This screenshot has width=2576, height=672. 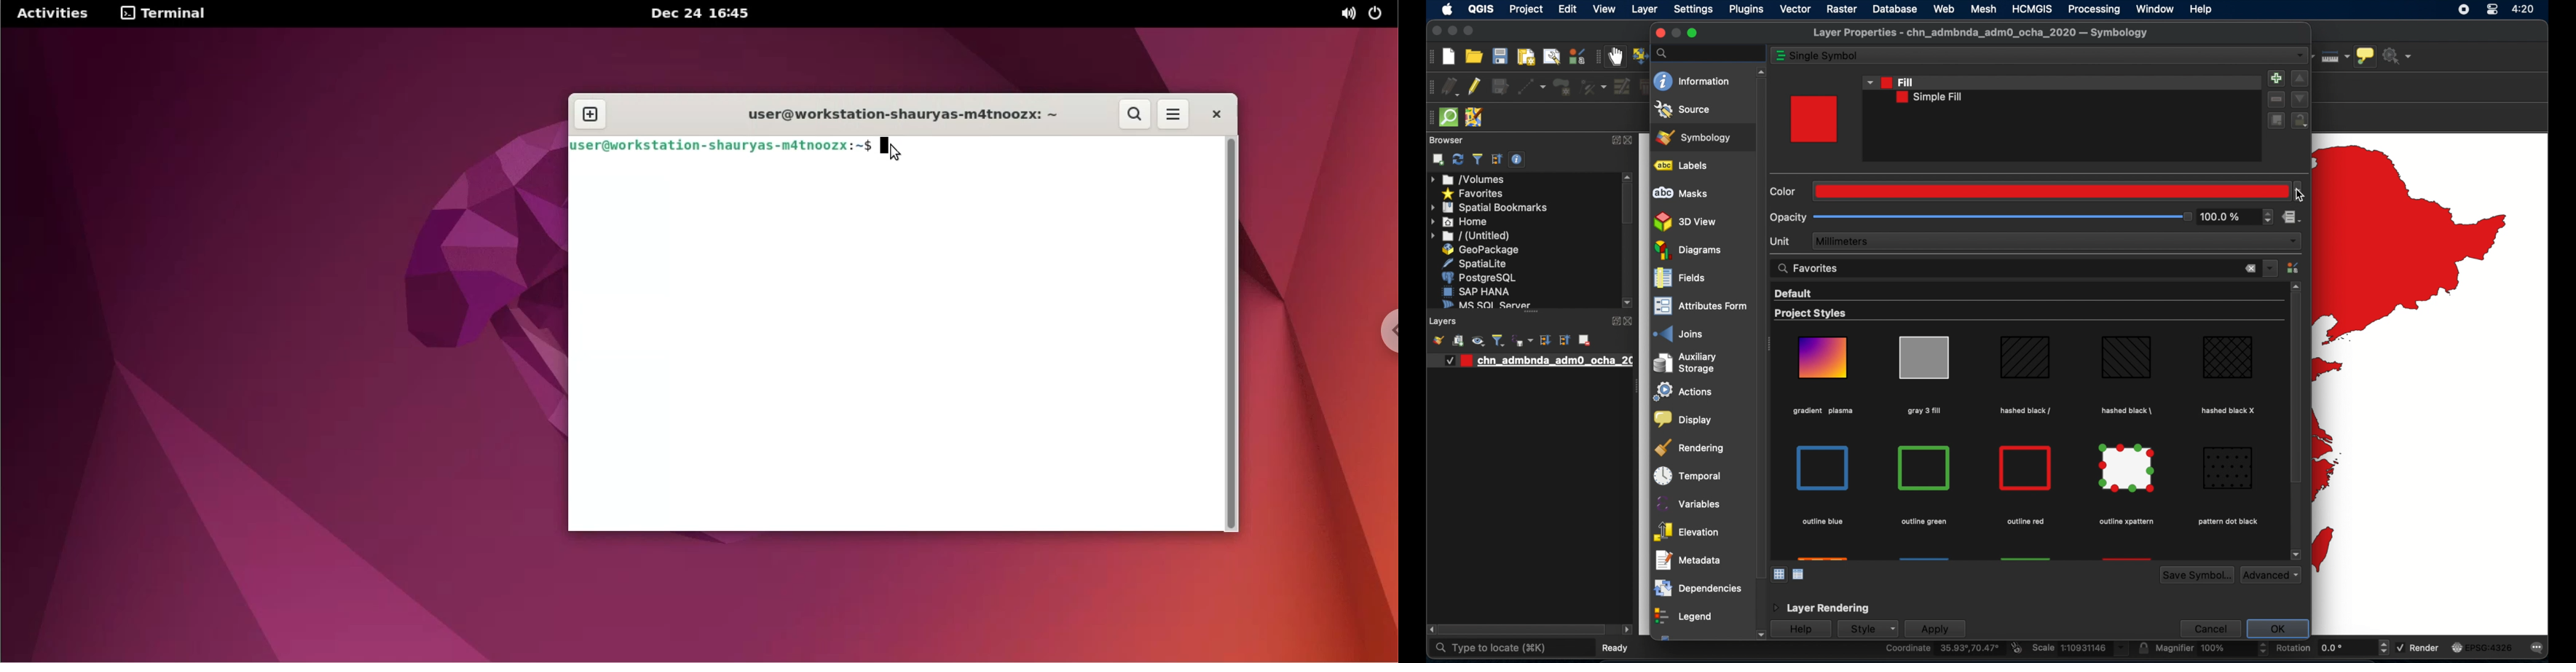 What do you see at coordinates (1551, 57) in the screenshot?
I see `open layout manager` at bounding box center [1551, 57].